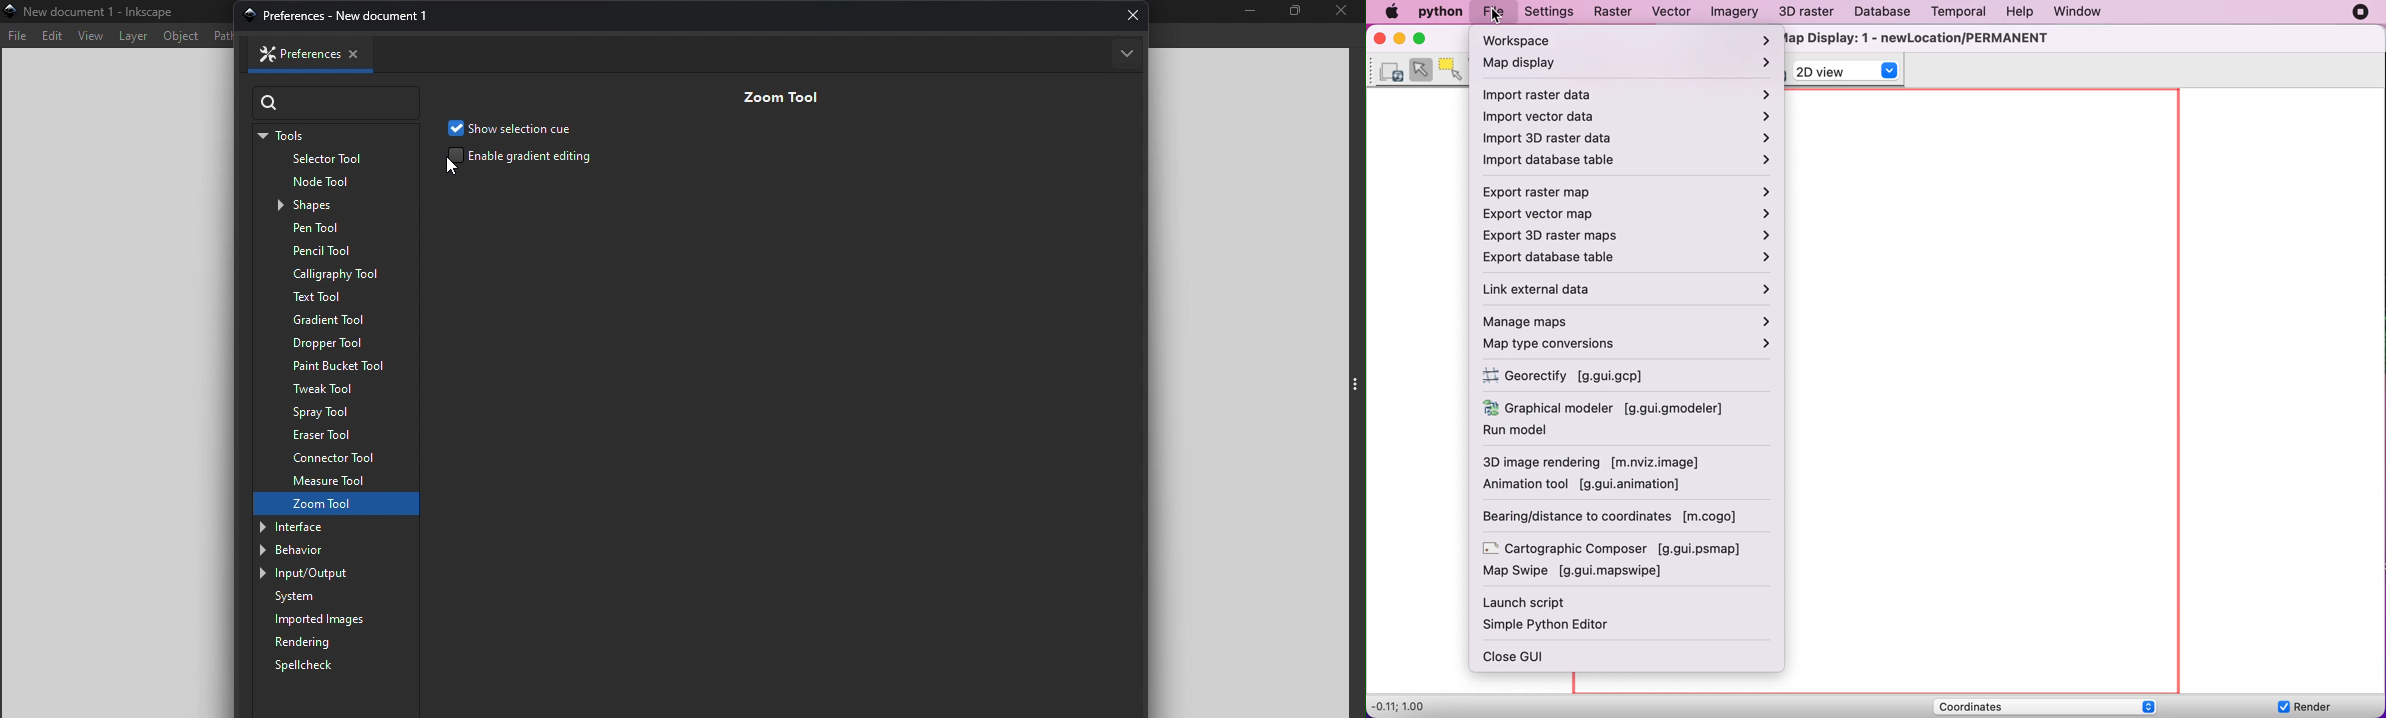 The width and height of the screenshot is (2408, 728). What do you see at coordinates (526, 127) in the screenshot?
I see `Show selection cue` at bounding box center [526, 127].